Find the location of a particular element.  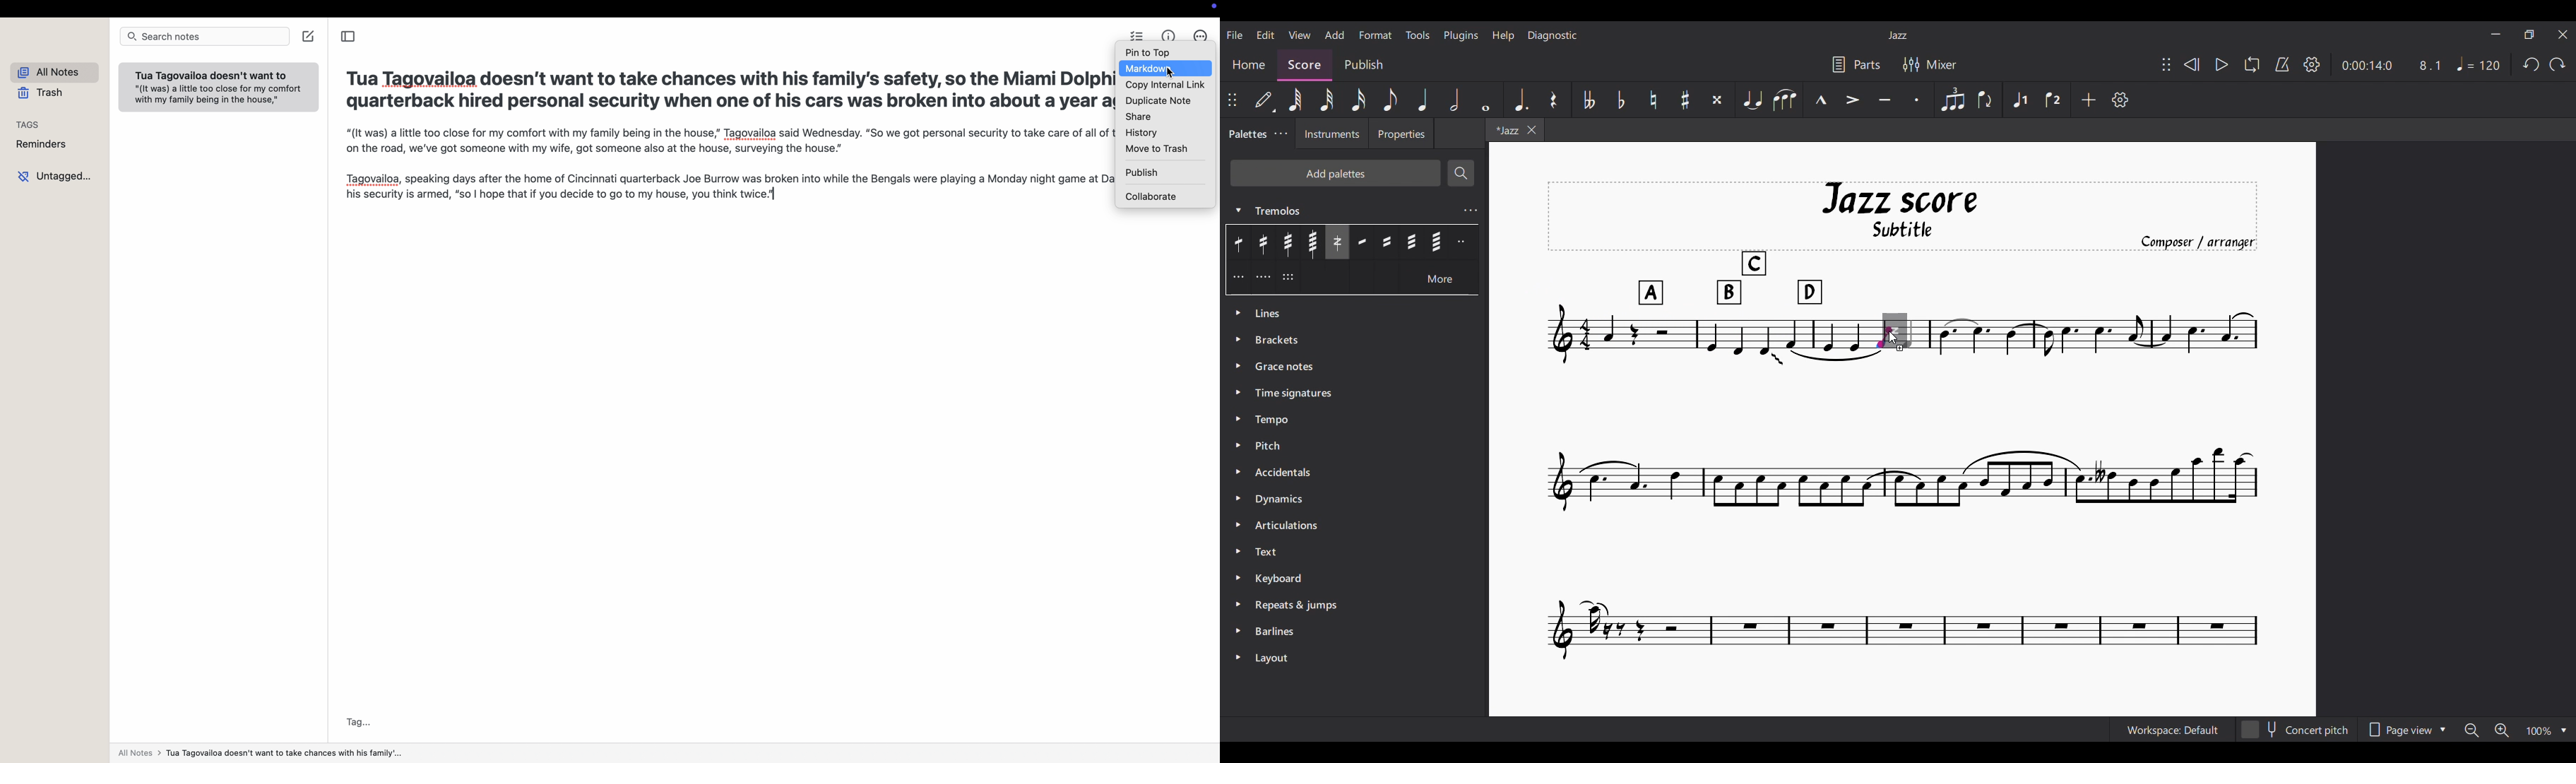

Instruments is located at coordinates (1332, 133).